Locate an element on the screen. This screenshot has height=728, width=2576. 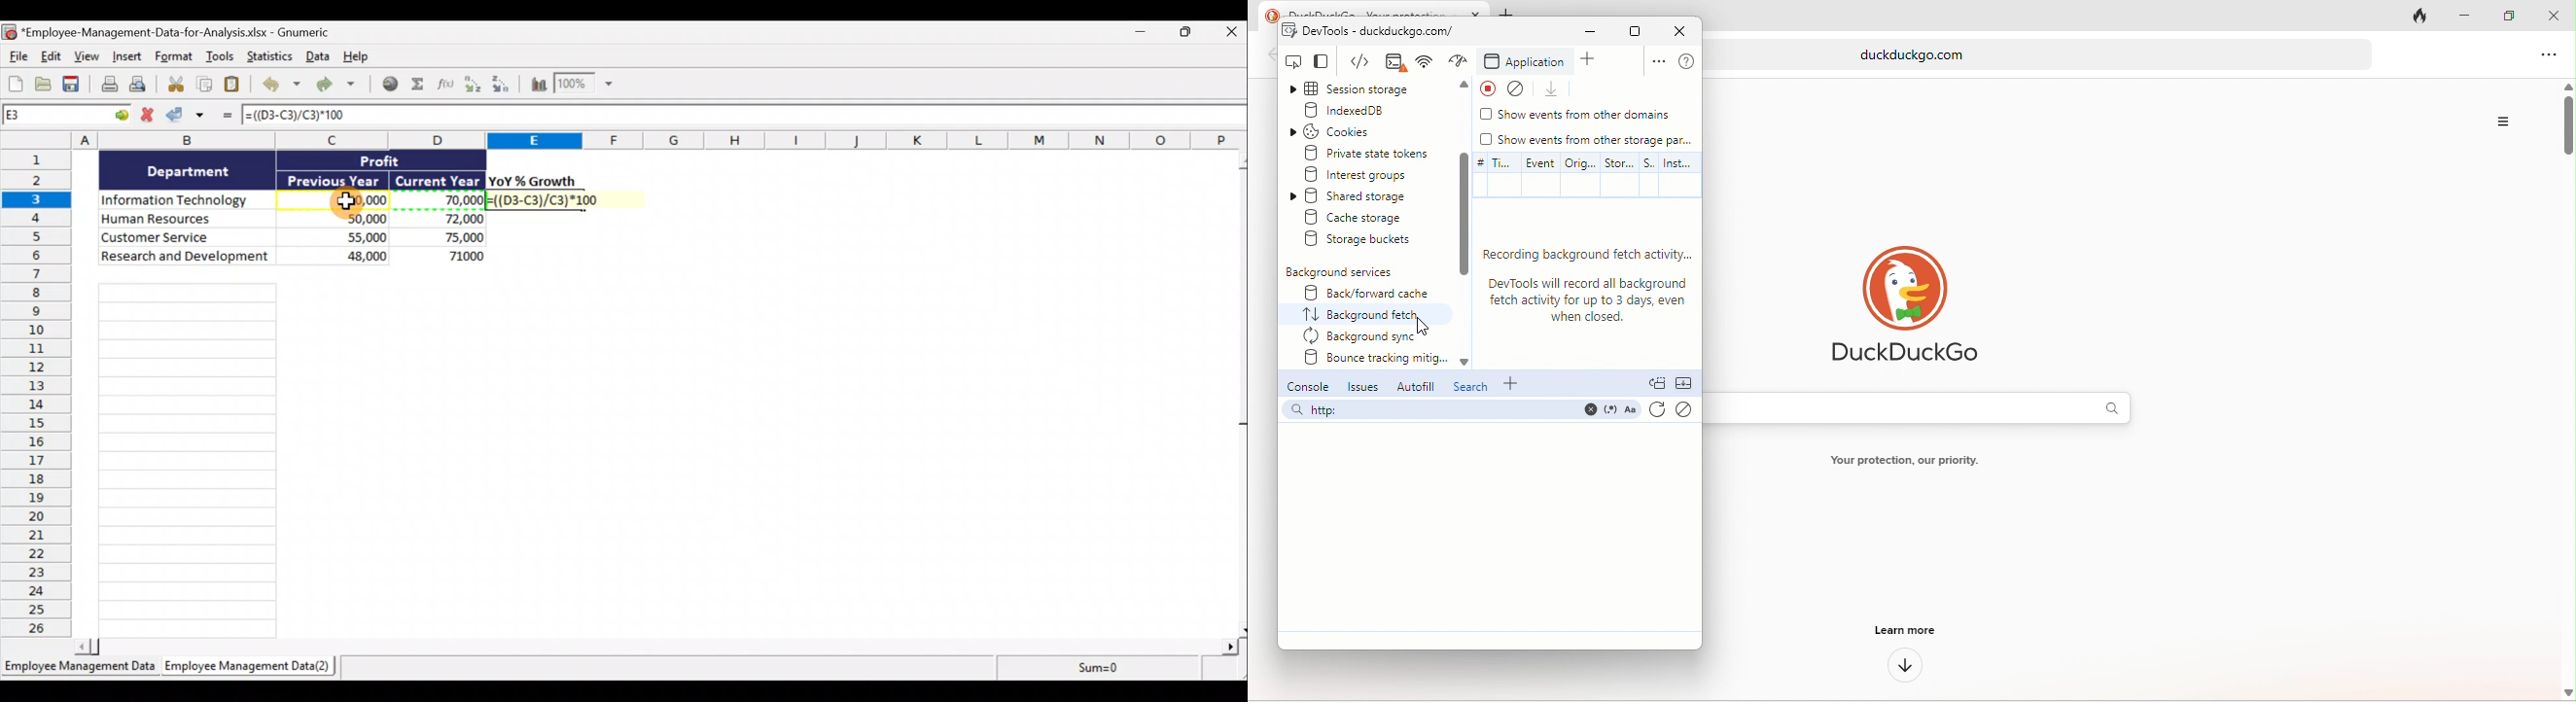
search is located at coordinates (1470, 389).